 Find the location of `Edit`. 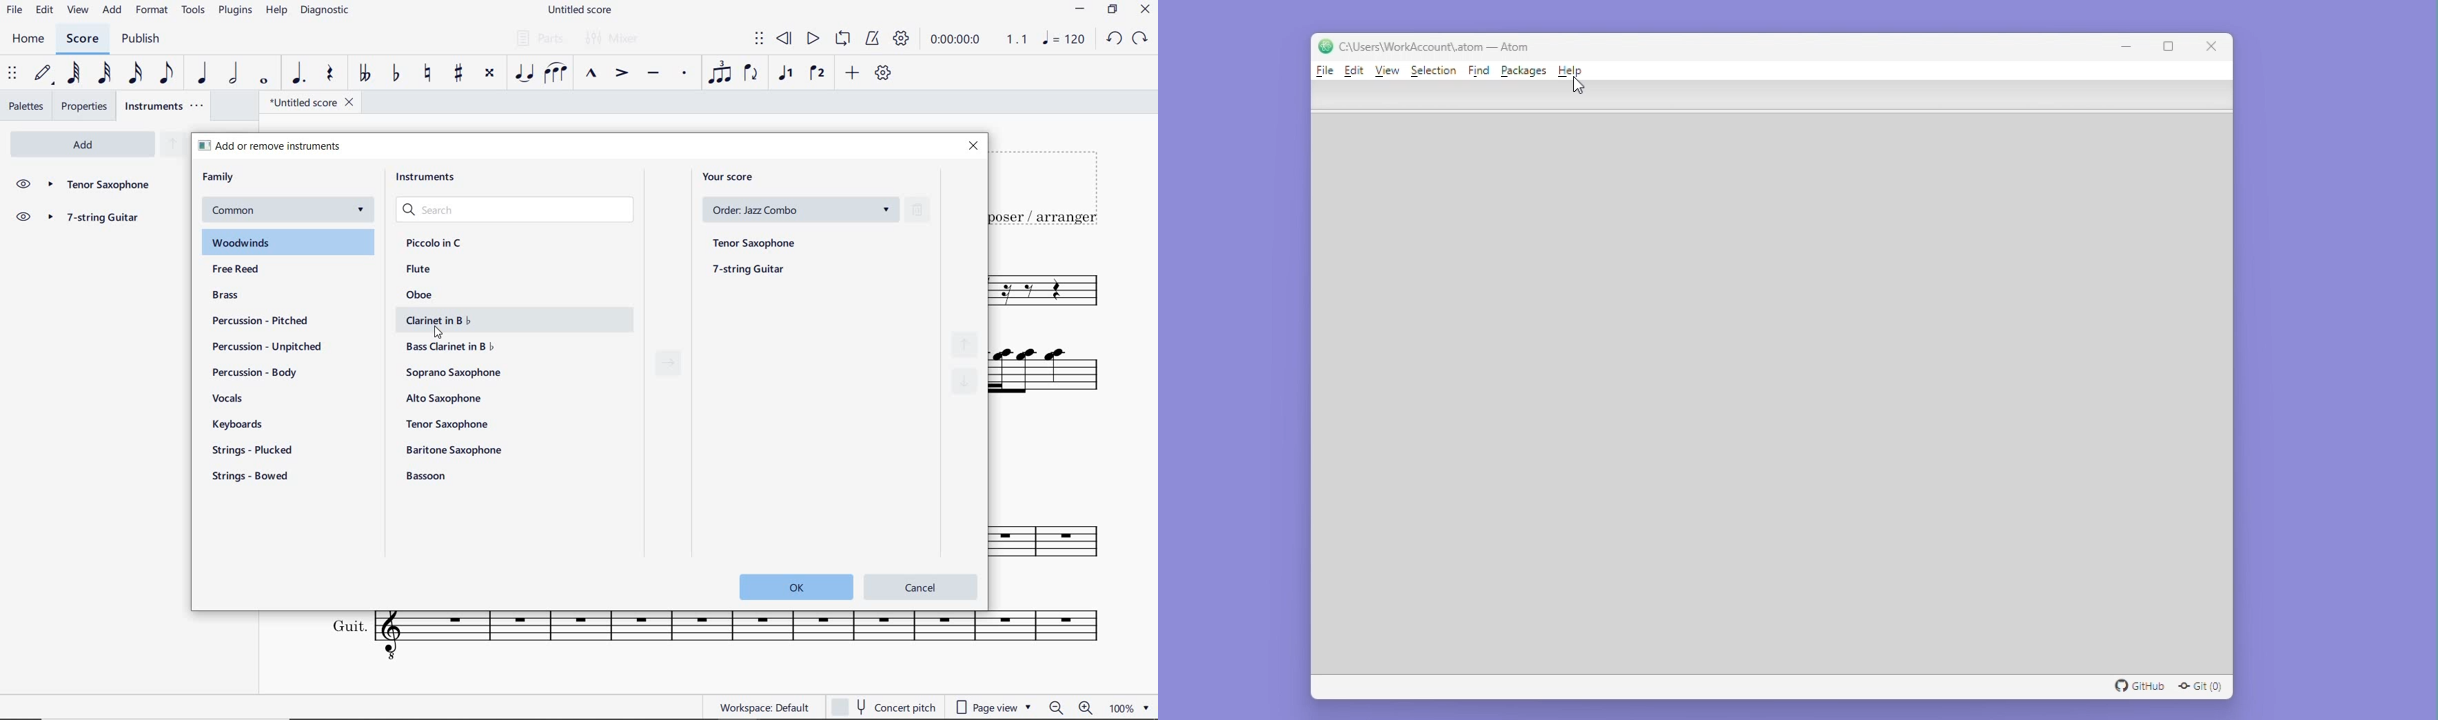

Edit is located at coordinates (1353, 71).